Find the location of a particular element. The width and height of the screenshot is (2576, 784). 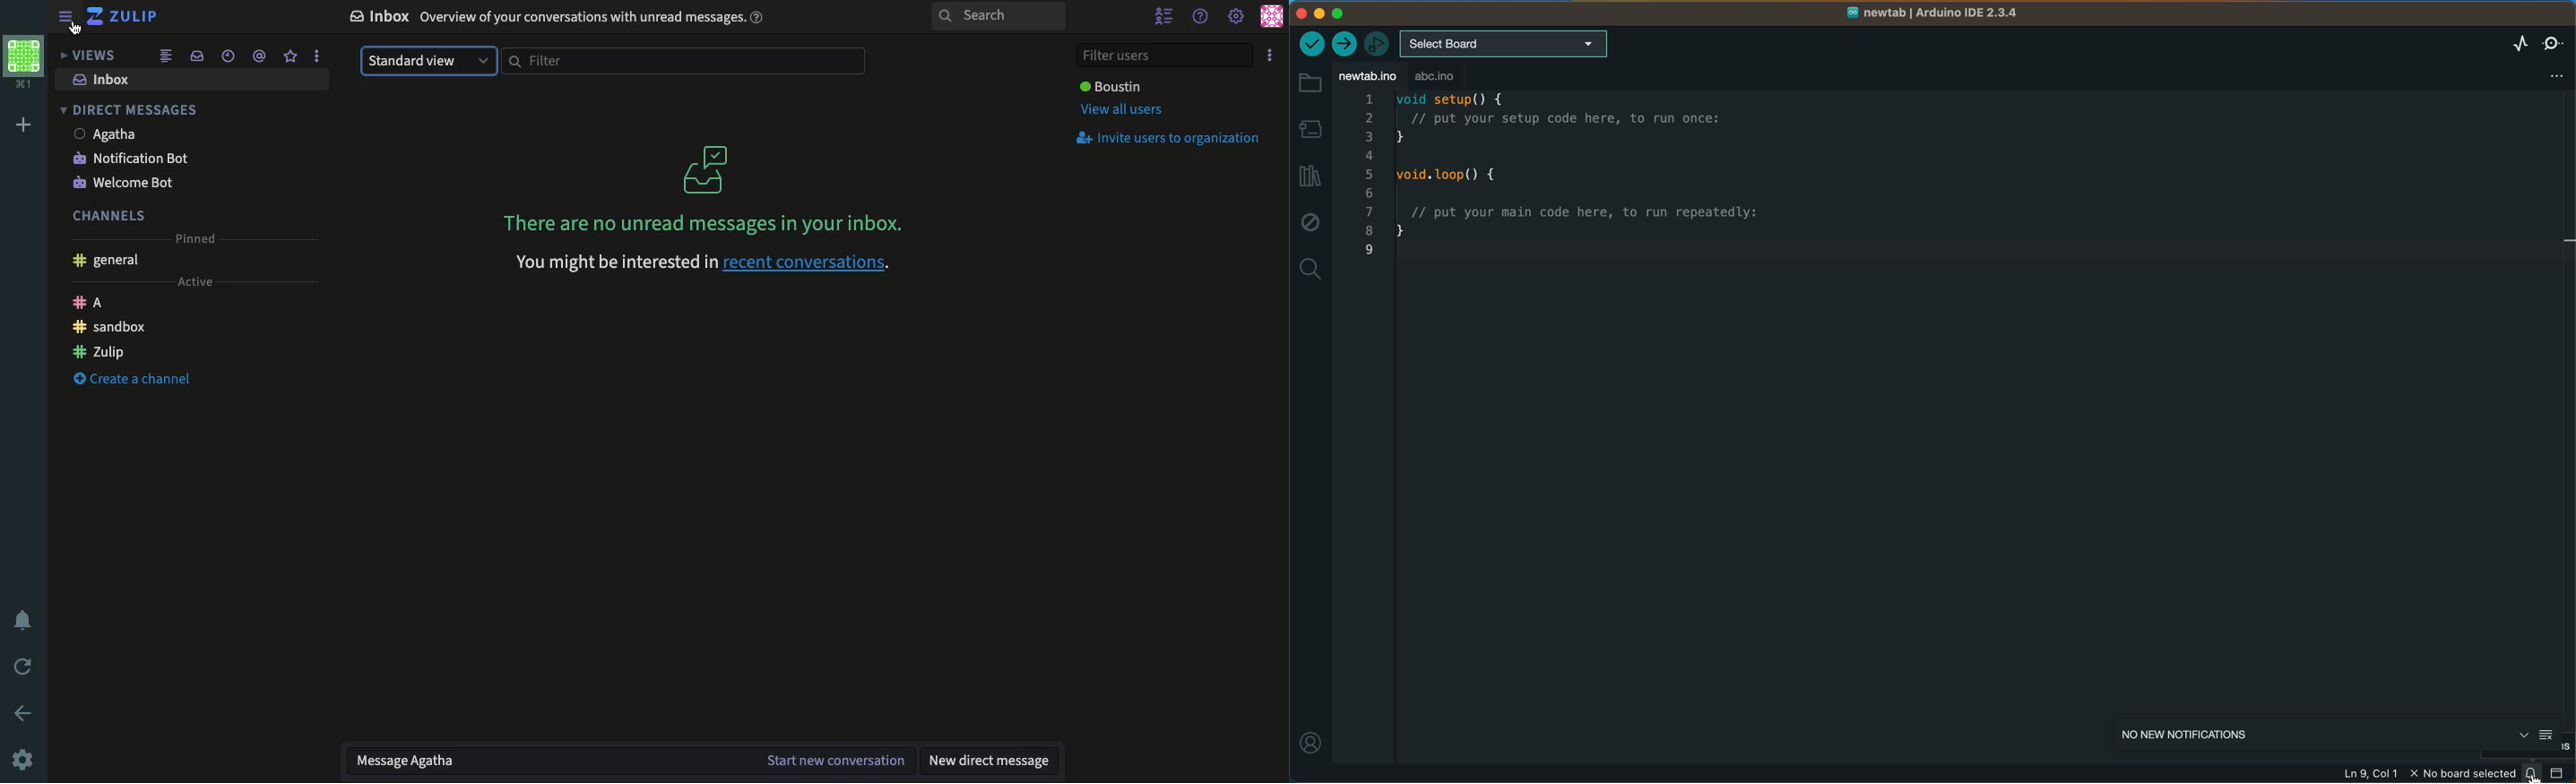

notification is located at coordinates (2240, 735).